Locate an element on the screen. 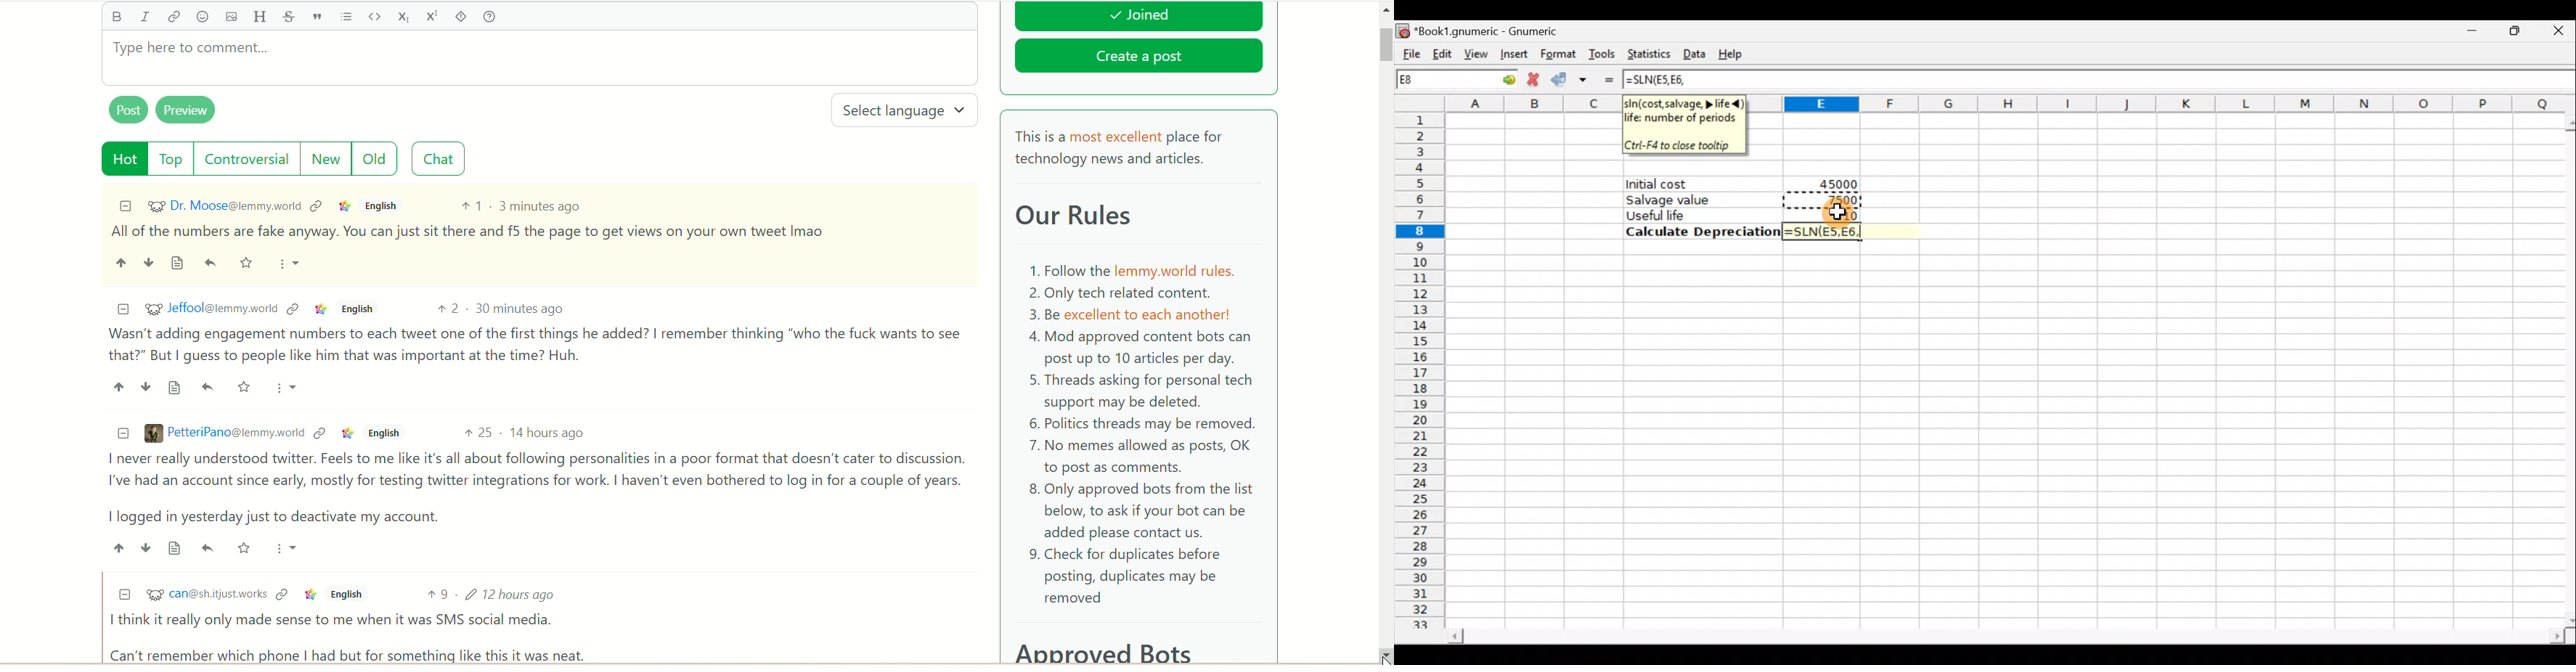  14 hours ago is located at coordinates (548, 433).